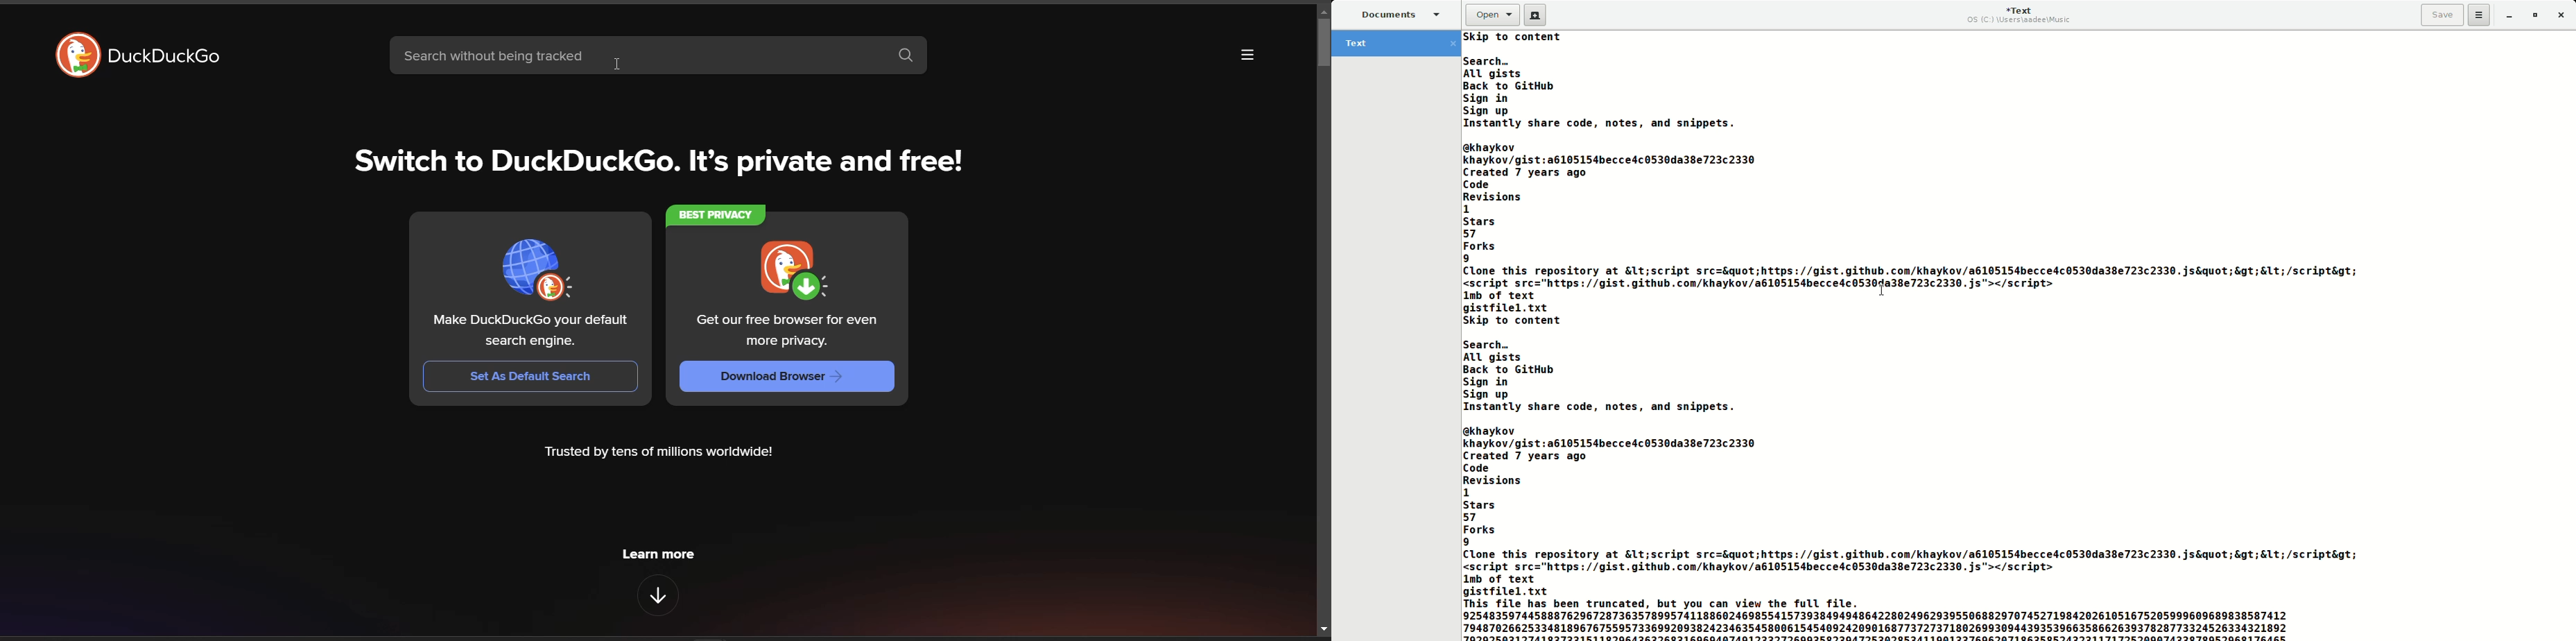 This screenshot has width=2576, height=644. What do you see at coordinates (167, 57) in the screenshot?
I see `DuckDuckGo` at bounding box center [167, 57].